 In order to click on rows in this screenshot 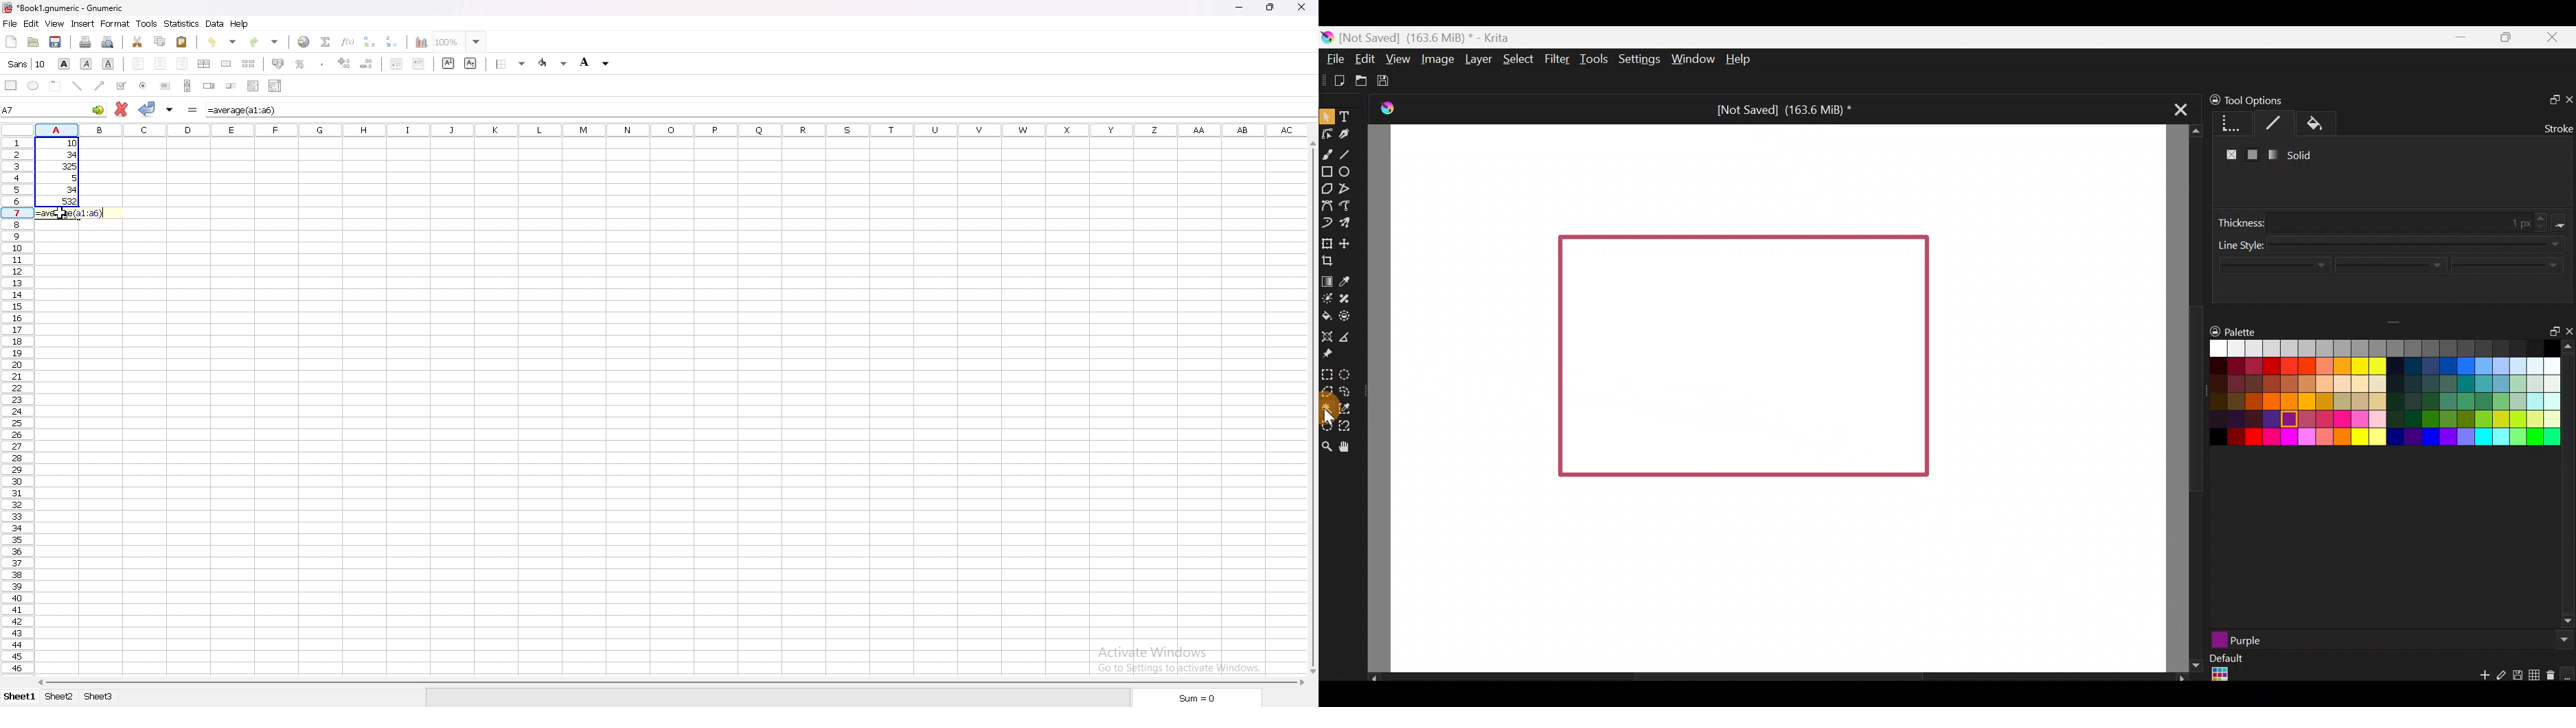, I will do `click(15, 408)`.